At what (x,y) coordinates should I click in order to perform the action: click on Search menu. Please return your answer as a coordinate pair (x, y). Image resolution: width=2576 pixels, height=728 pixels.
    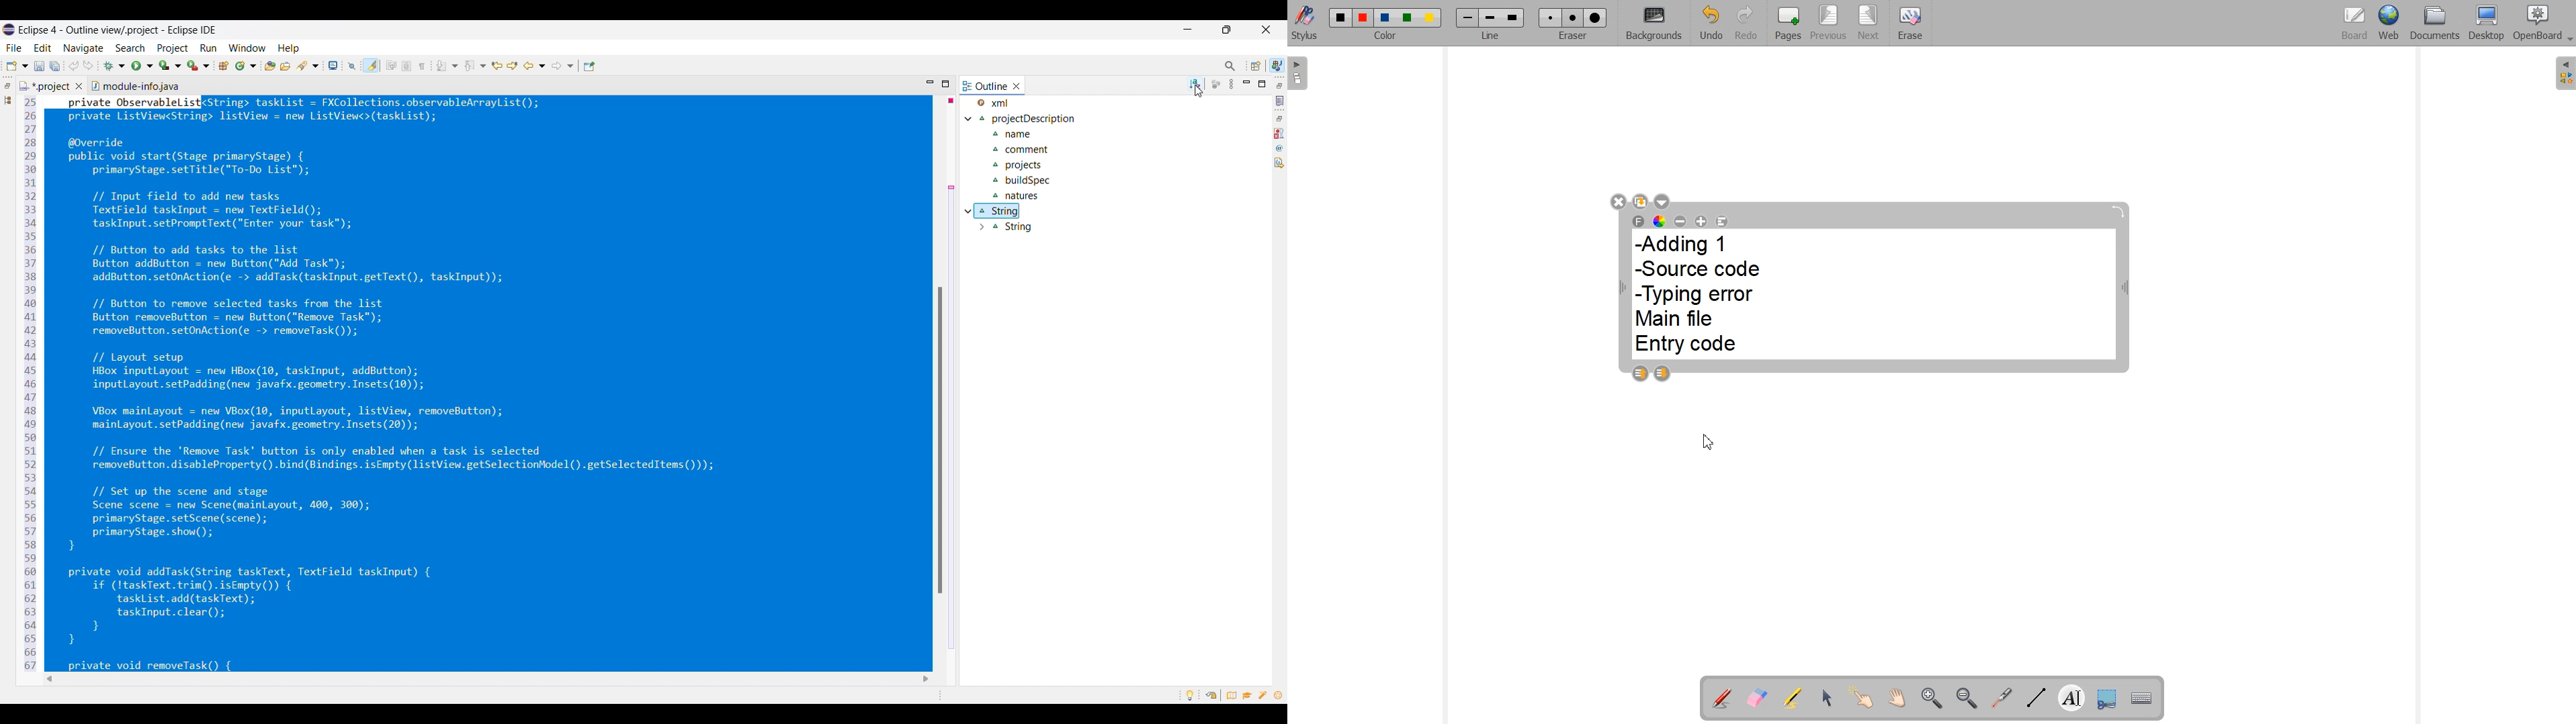
    Looking at the image, I should click on (131, 48).